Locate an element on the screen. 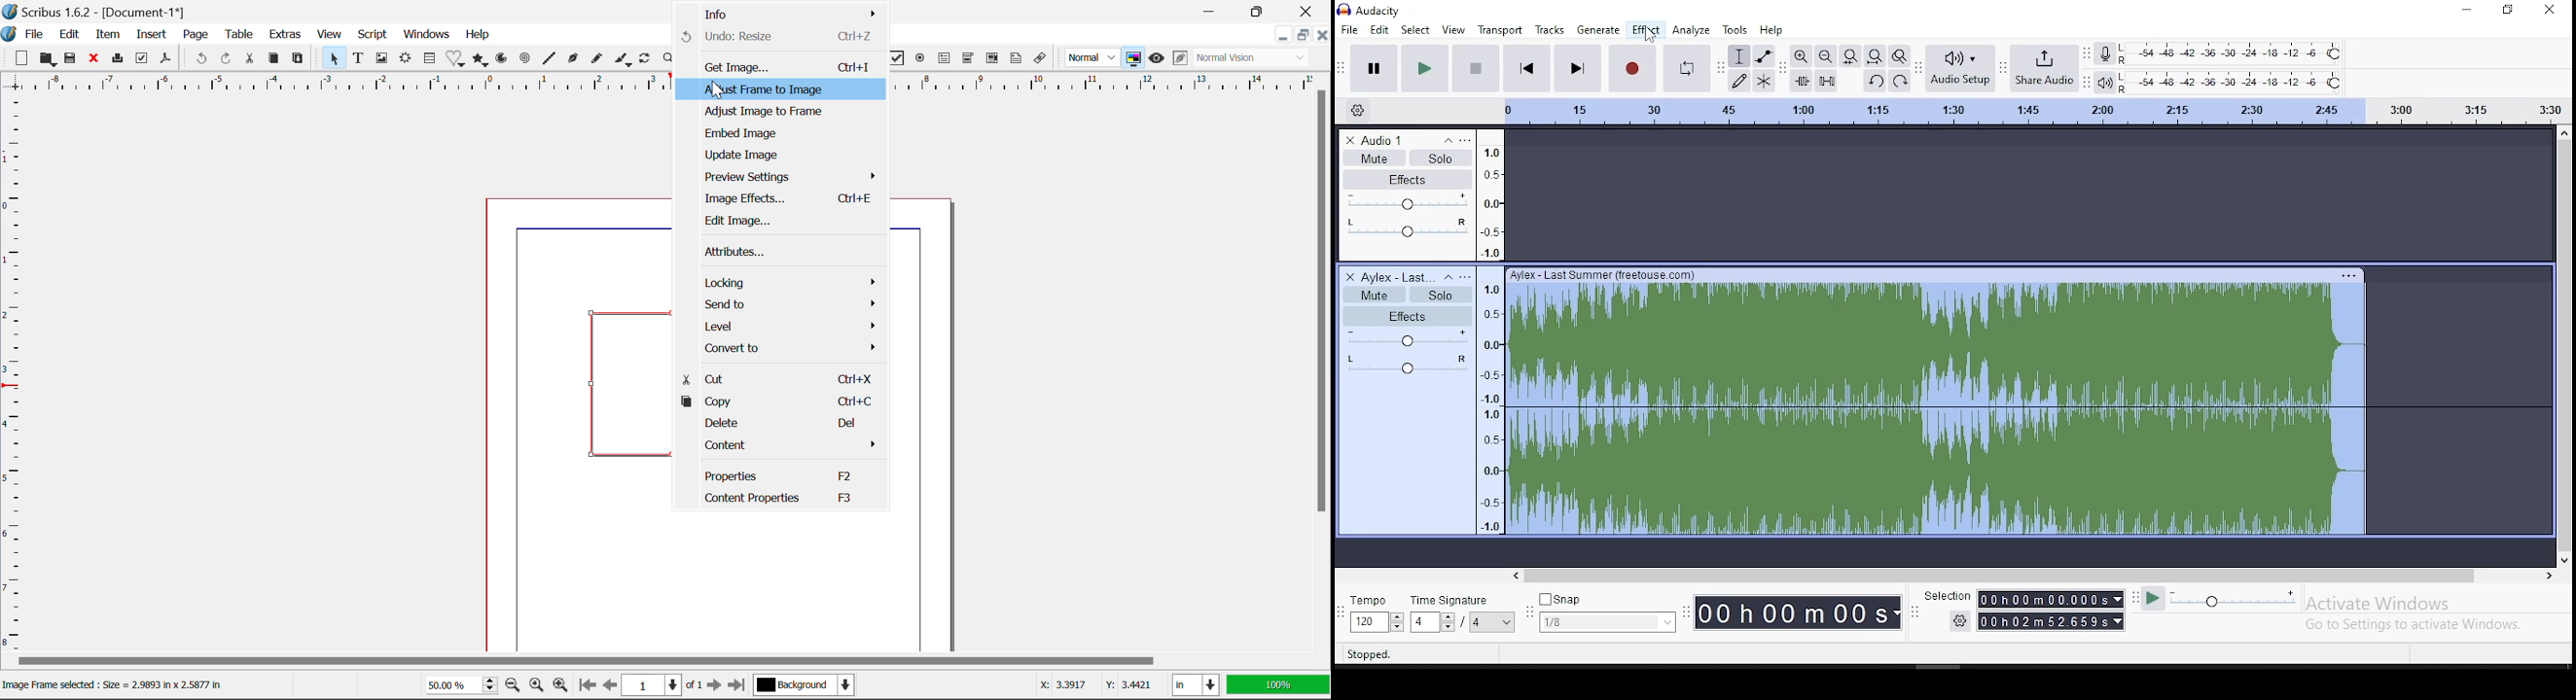 The image size is (2576, 700). effect is located at coordinates (1645, 30).